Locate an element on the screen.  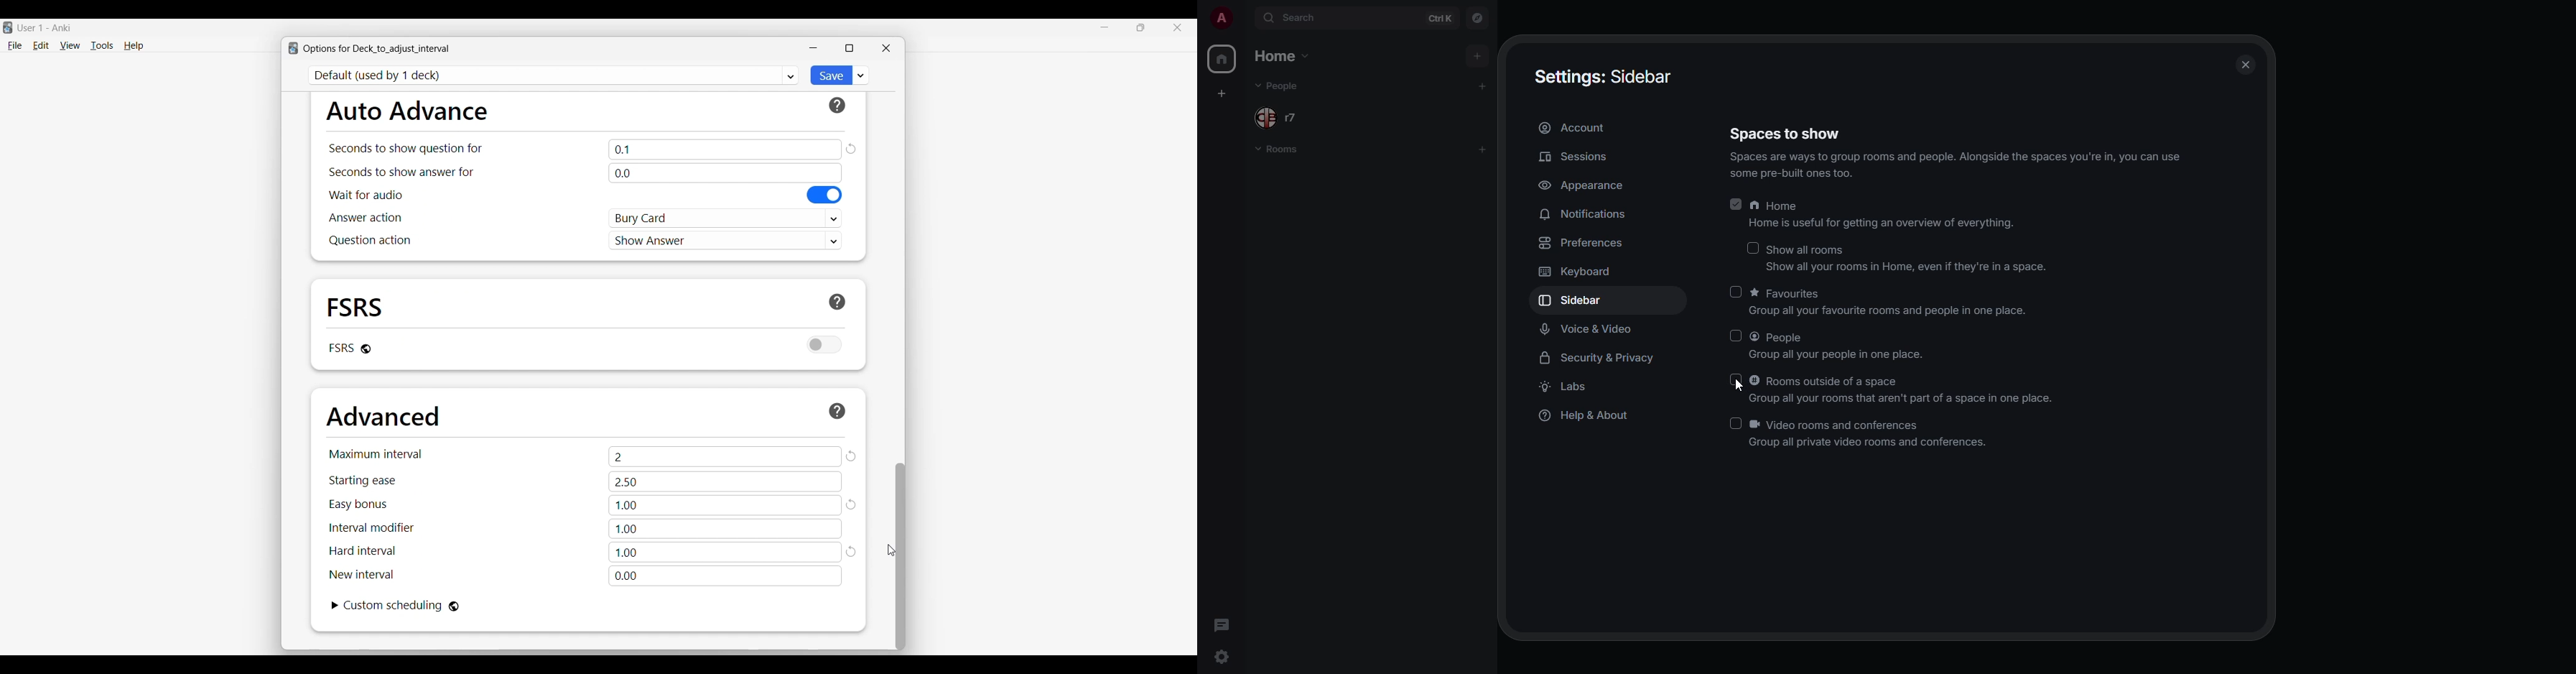
FSRS is located at coordinates (356, 306).